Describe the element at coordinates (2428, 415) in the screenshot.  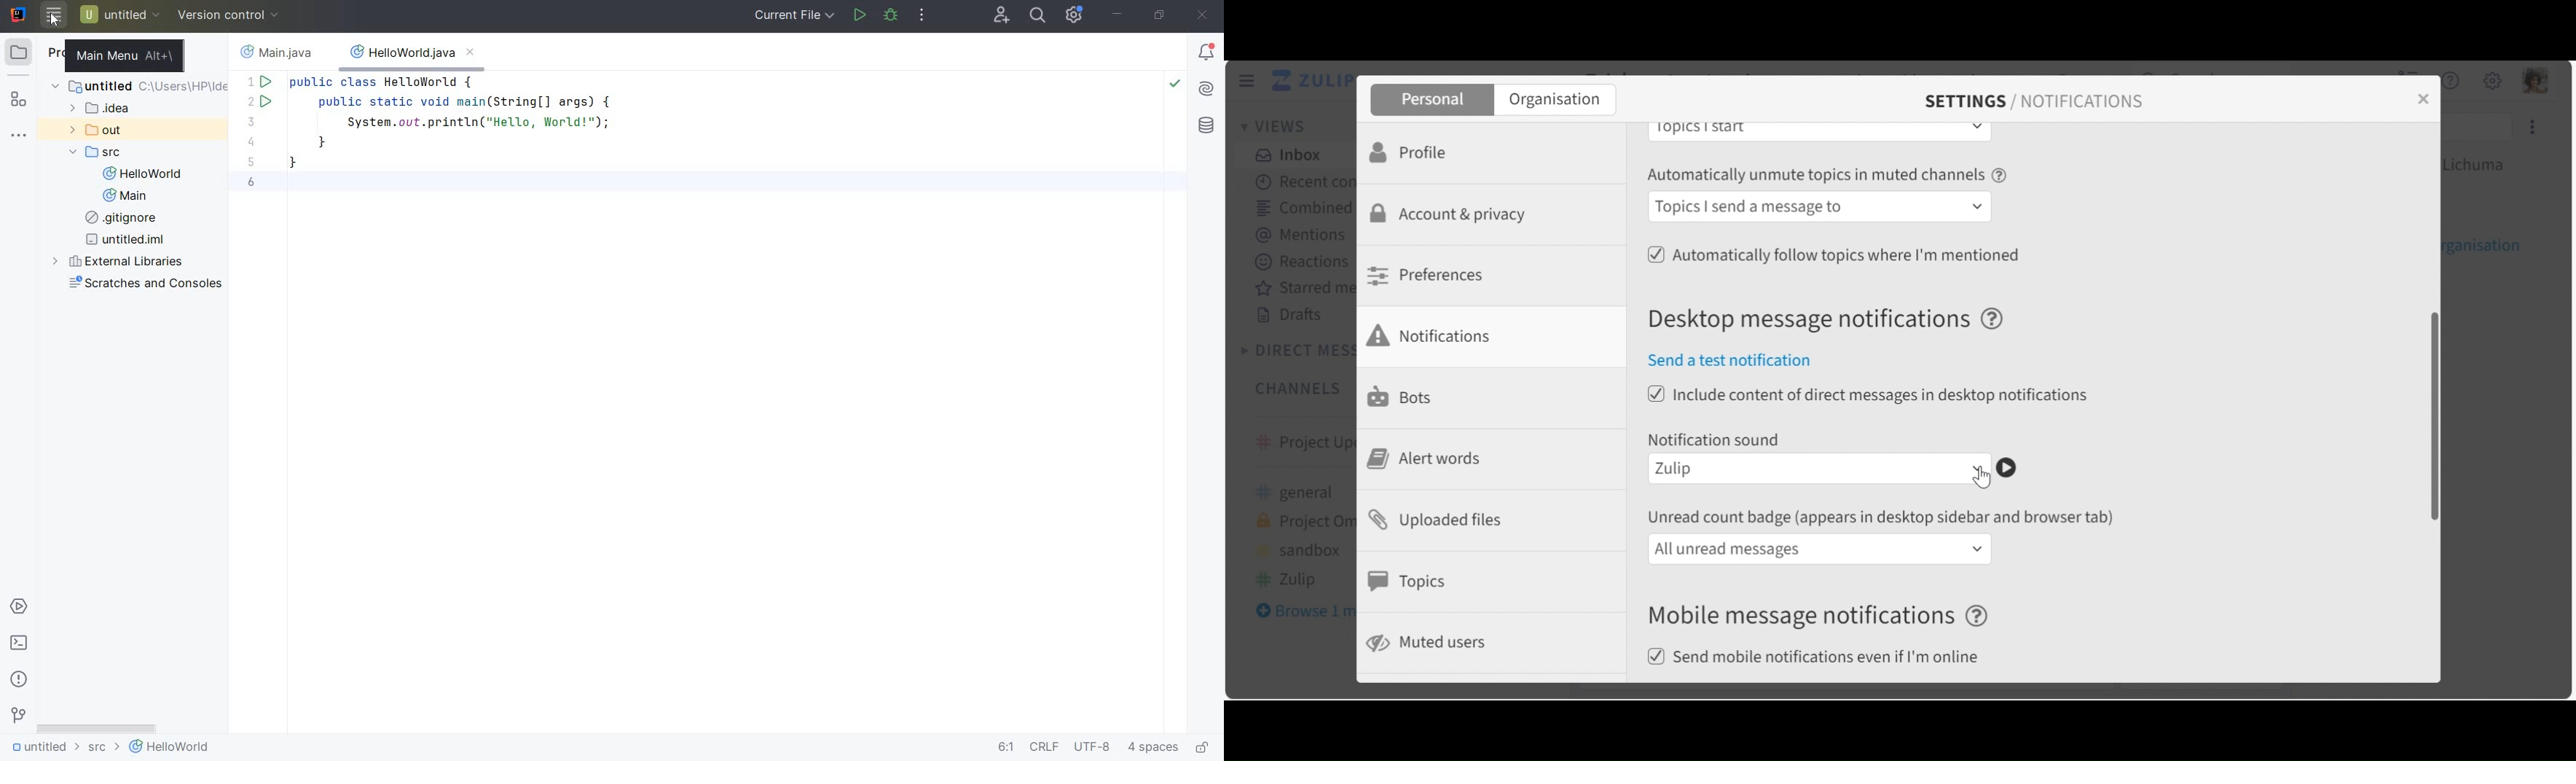
I see `vertical scroll bar` at that location.